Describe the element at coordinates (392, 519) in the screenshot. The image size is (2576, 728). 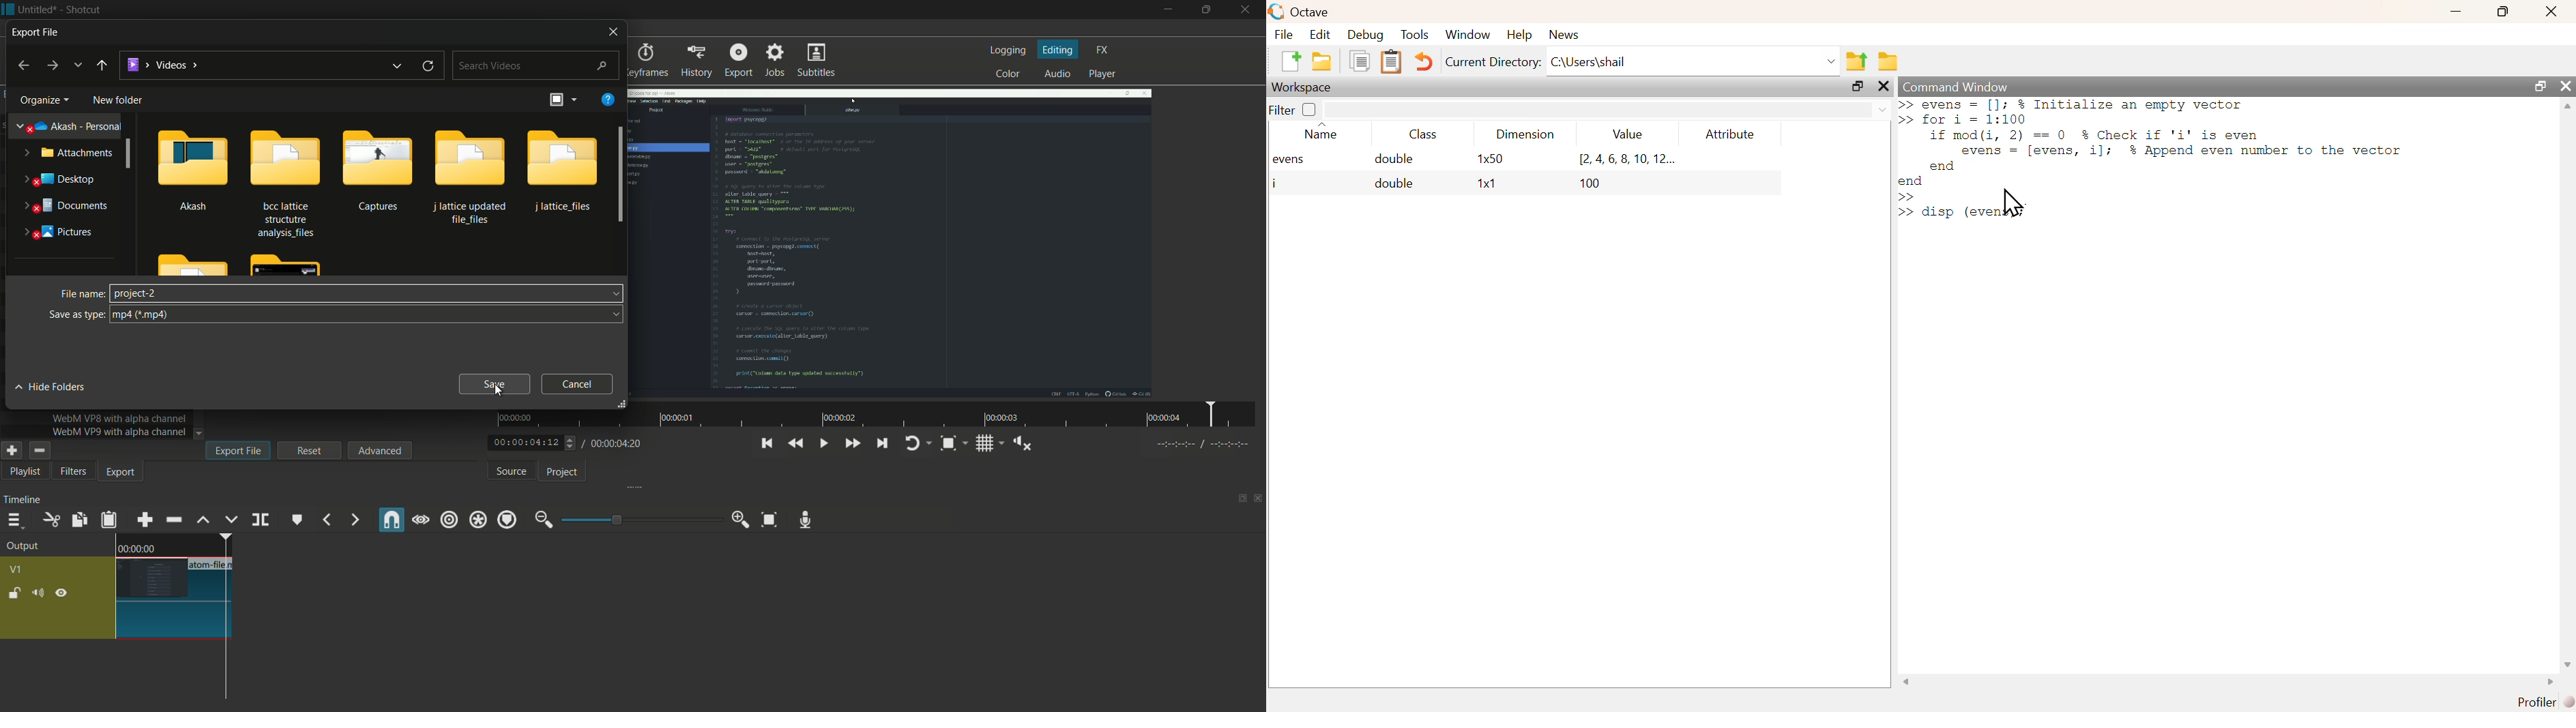
I see `snap` at that location.